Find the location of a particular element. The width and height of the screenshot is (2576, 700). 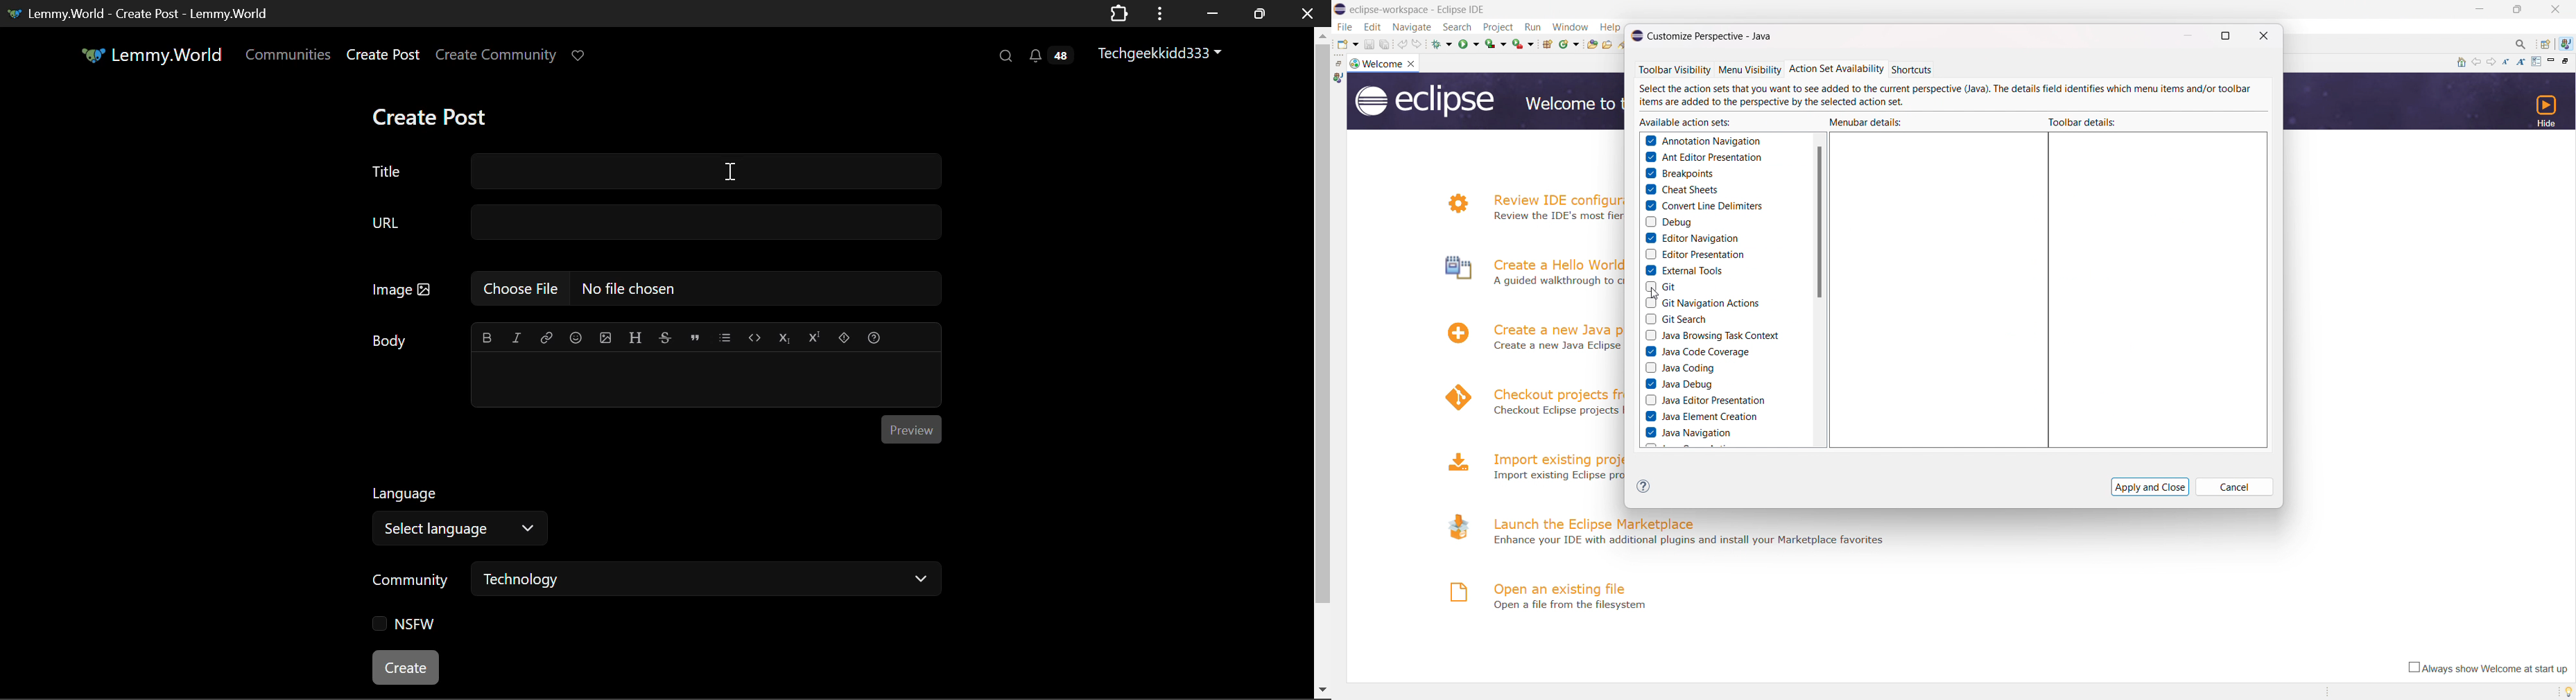

italic is located at coordinates (517, 337).